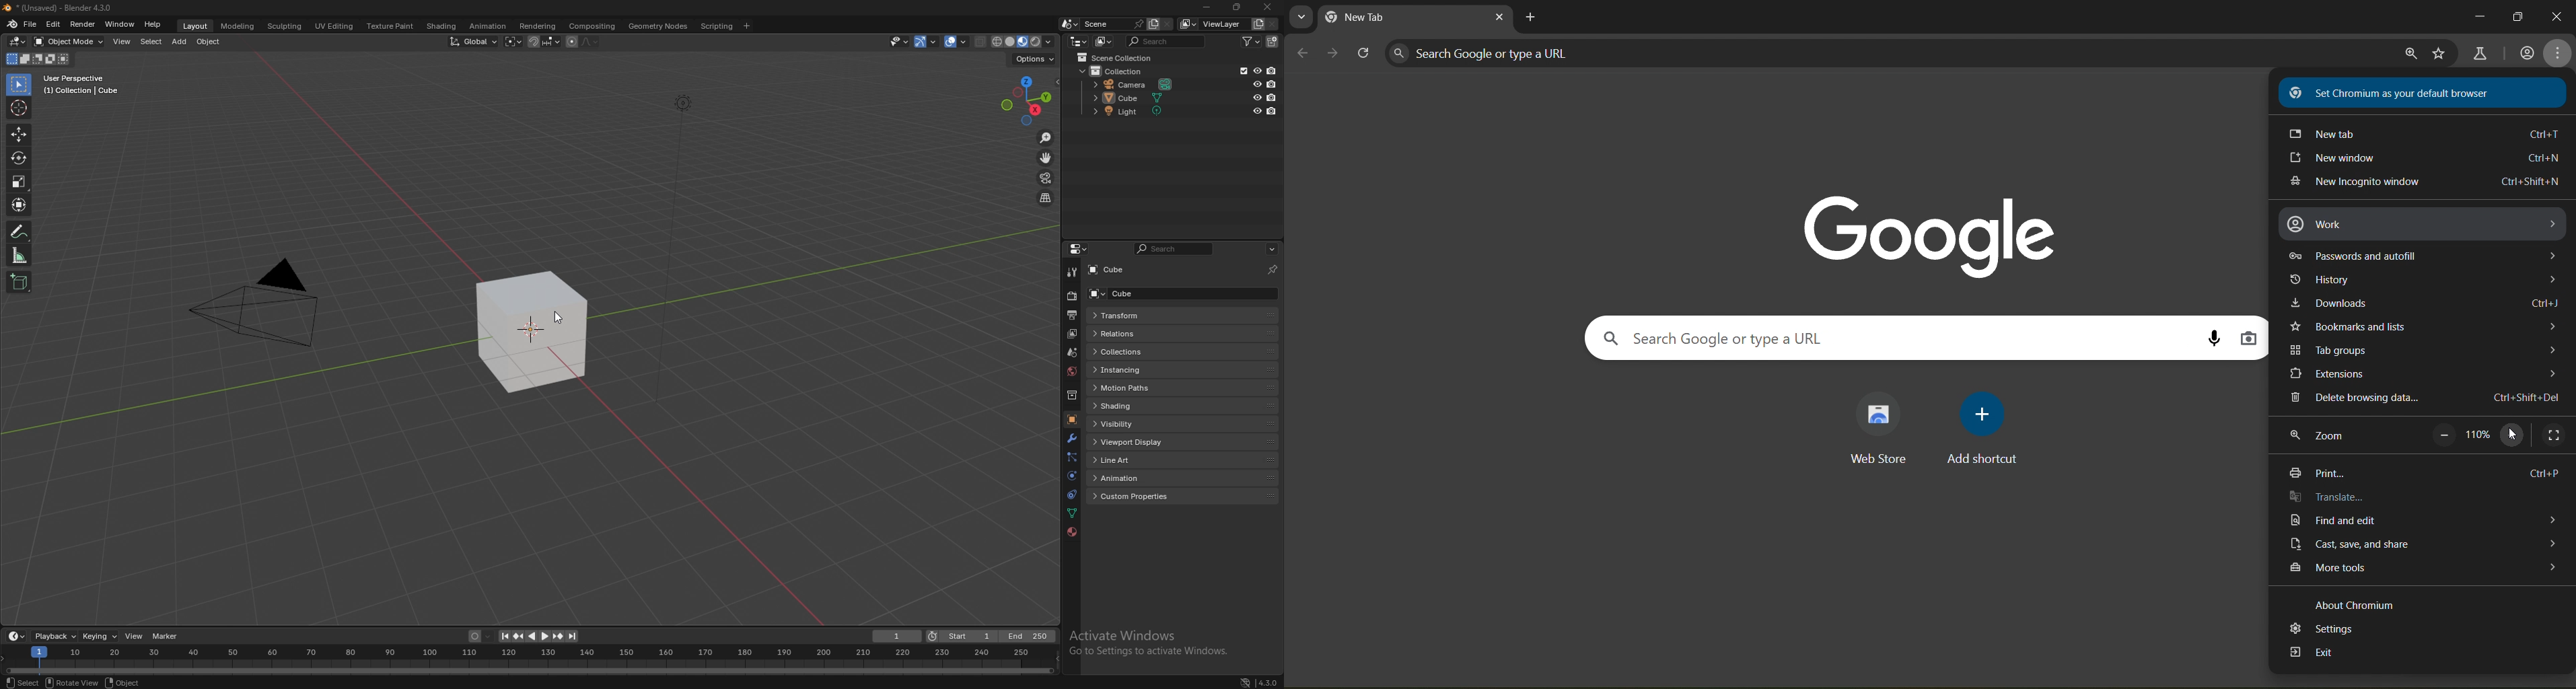 This screenshot has height=700, width=2576. Describe the element at coordinates (196, 25) in the screenshot. I see `layout` at that location.